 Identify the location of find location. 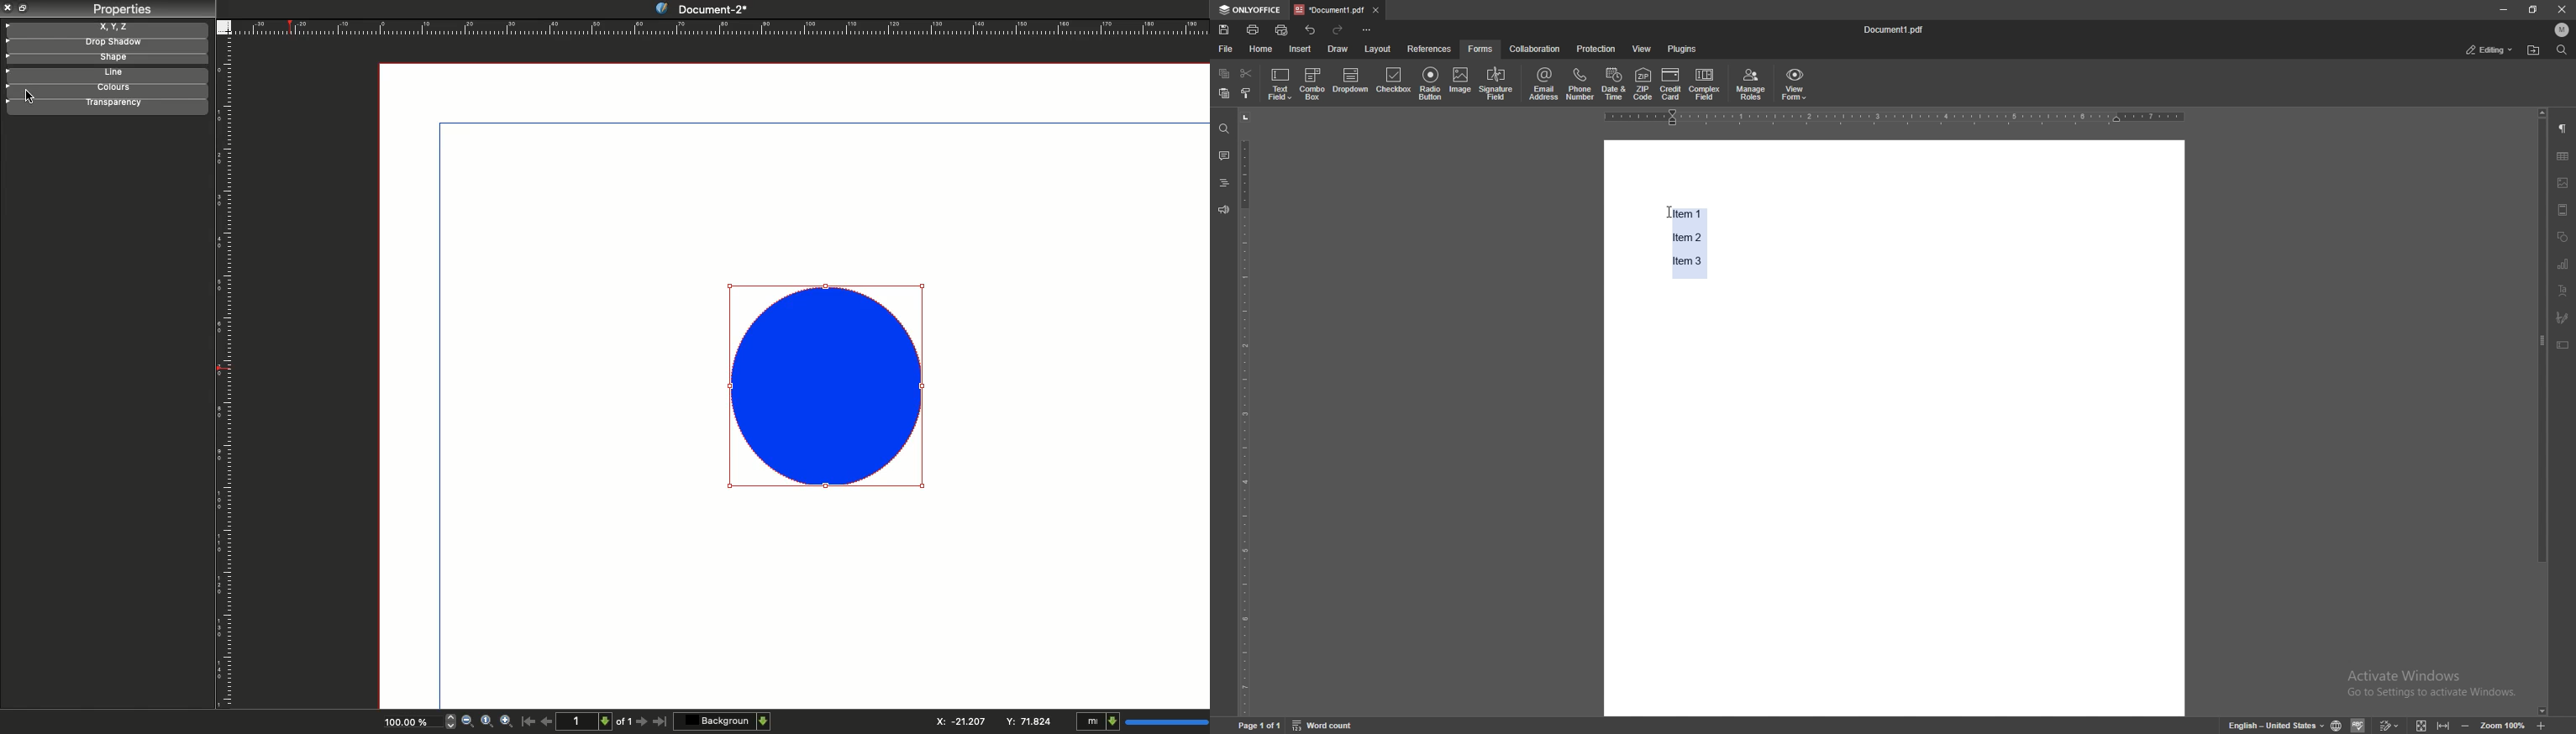
(2533, 51).